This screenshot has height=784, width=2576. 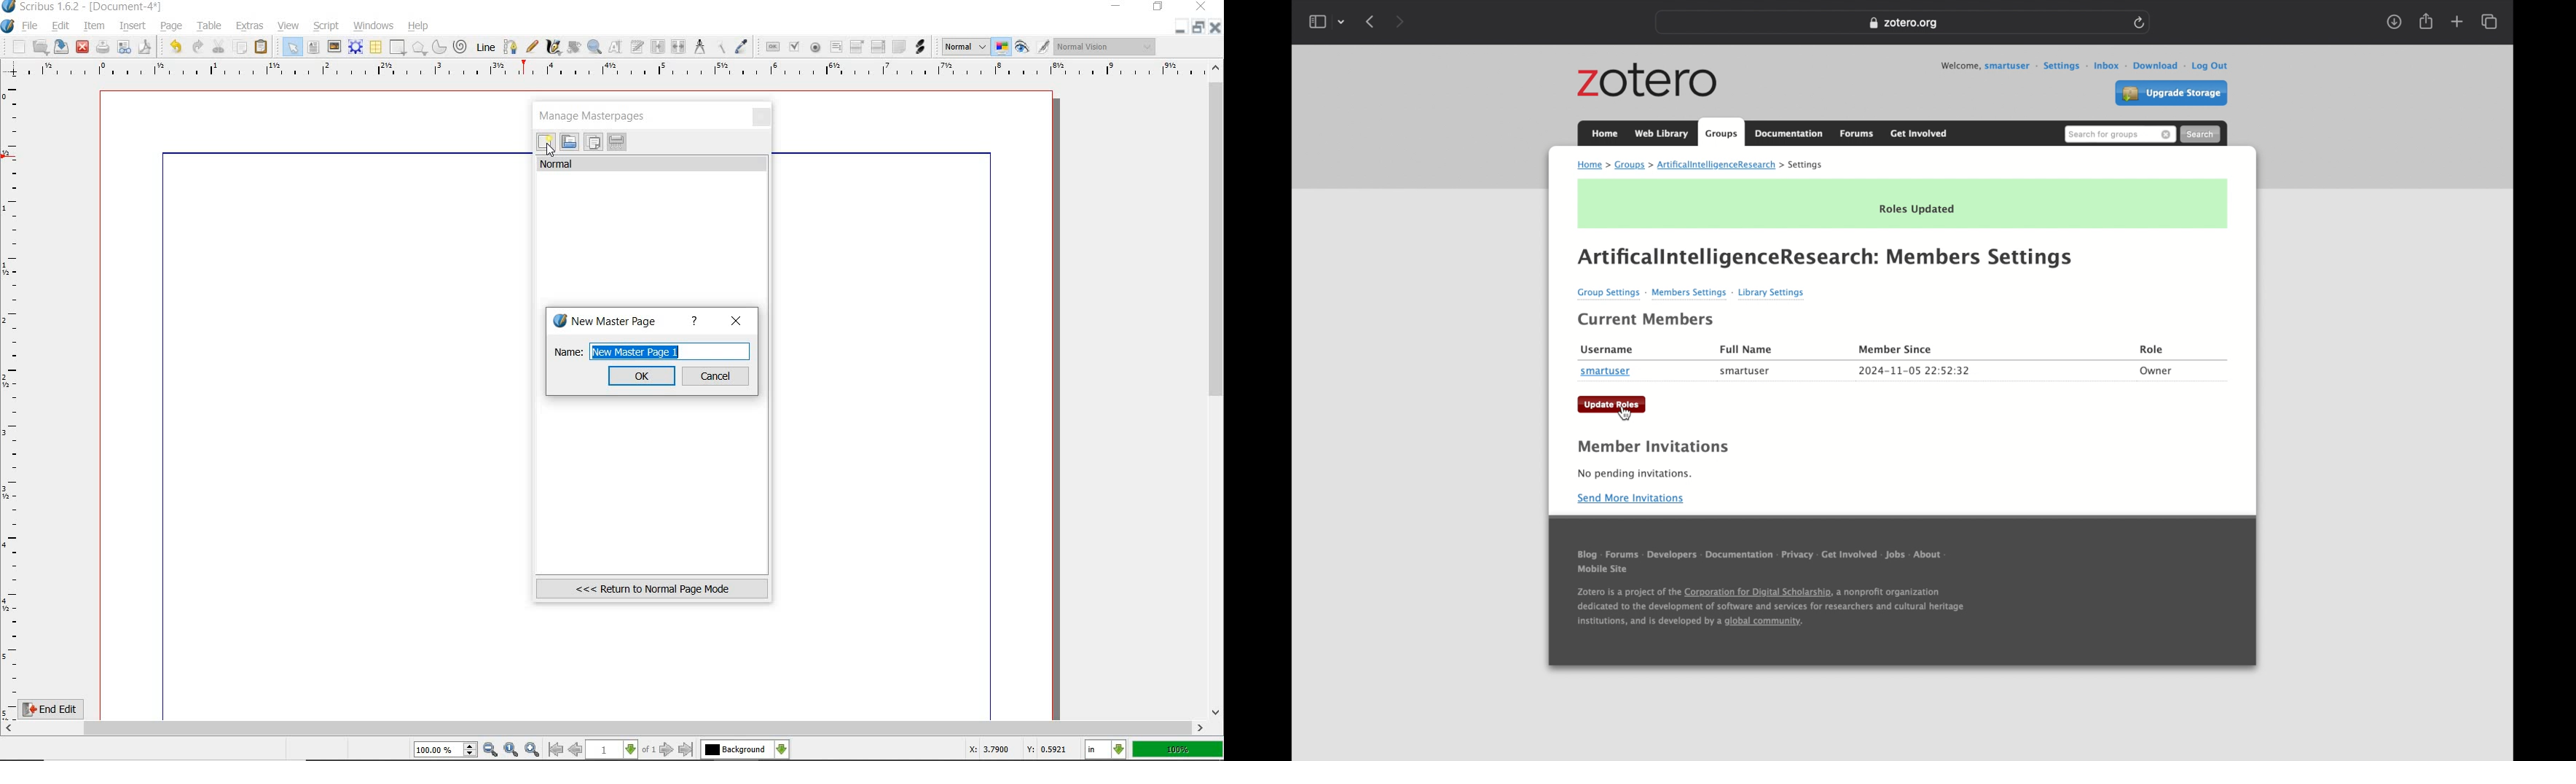 What do you see at coordinates (1984, 66) in the screenshot?
I see `welcome, smartuser` at bounding box center [1984, 66].